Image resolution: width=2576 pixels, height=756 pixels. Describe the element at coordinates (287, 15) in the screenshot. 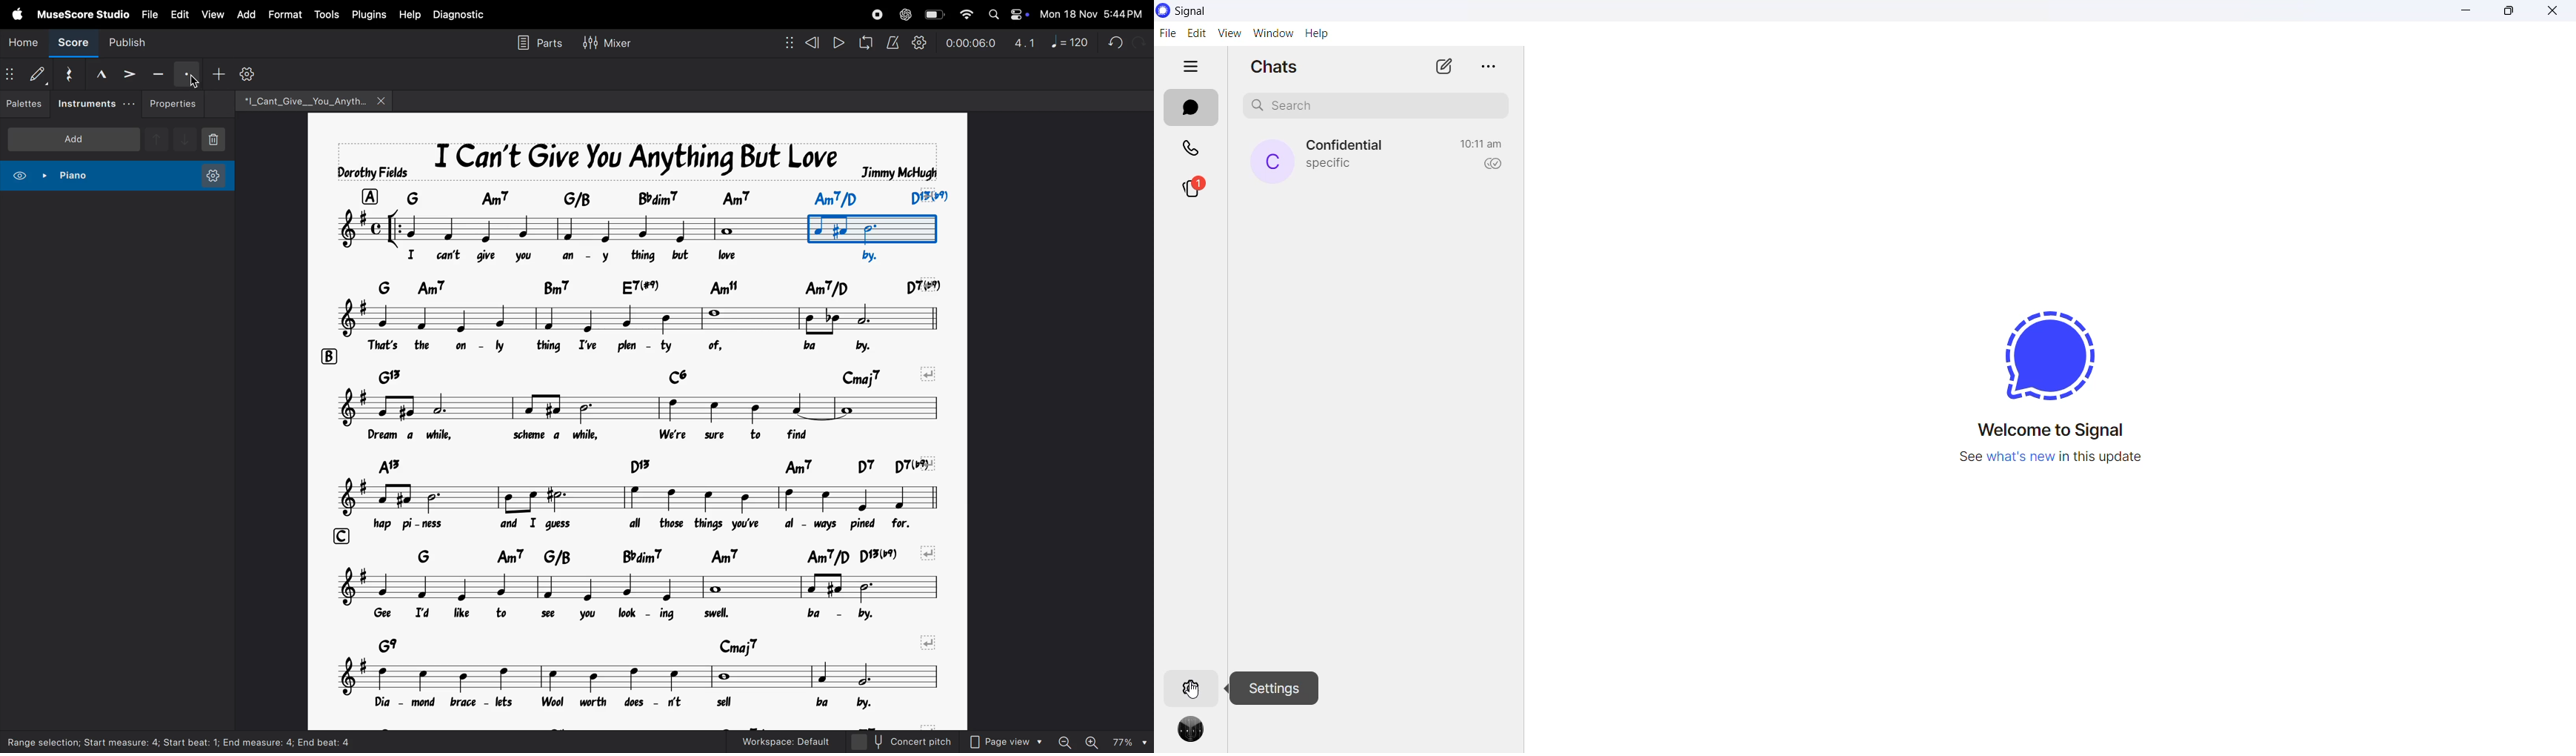

I see `format` at that location.